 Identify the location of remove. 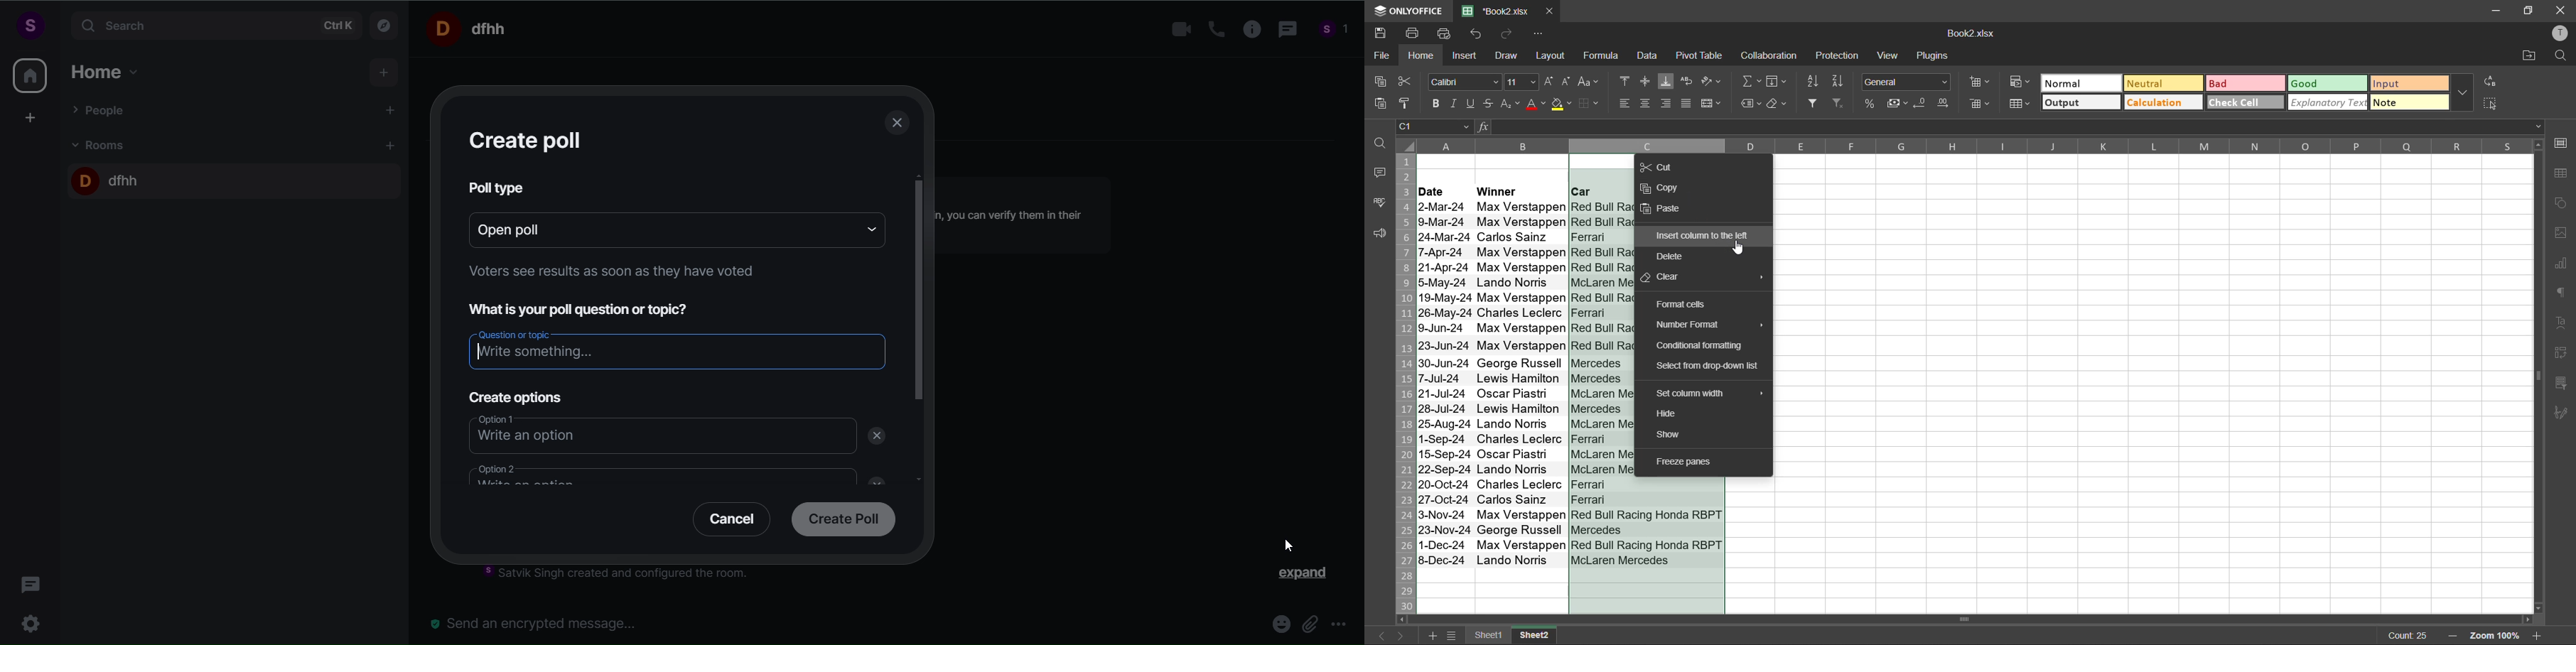
(880, 436).